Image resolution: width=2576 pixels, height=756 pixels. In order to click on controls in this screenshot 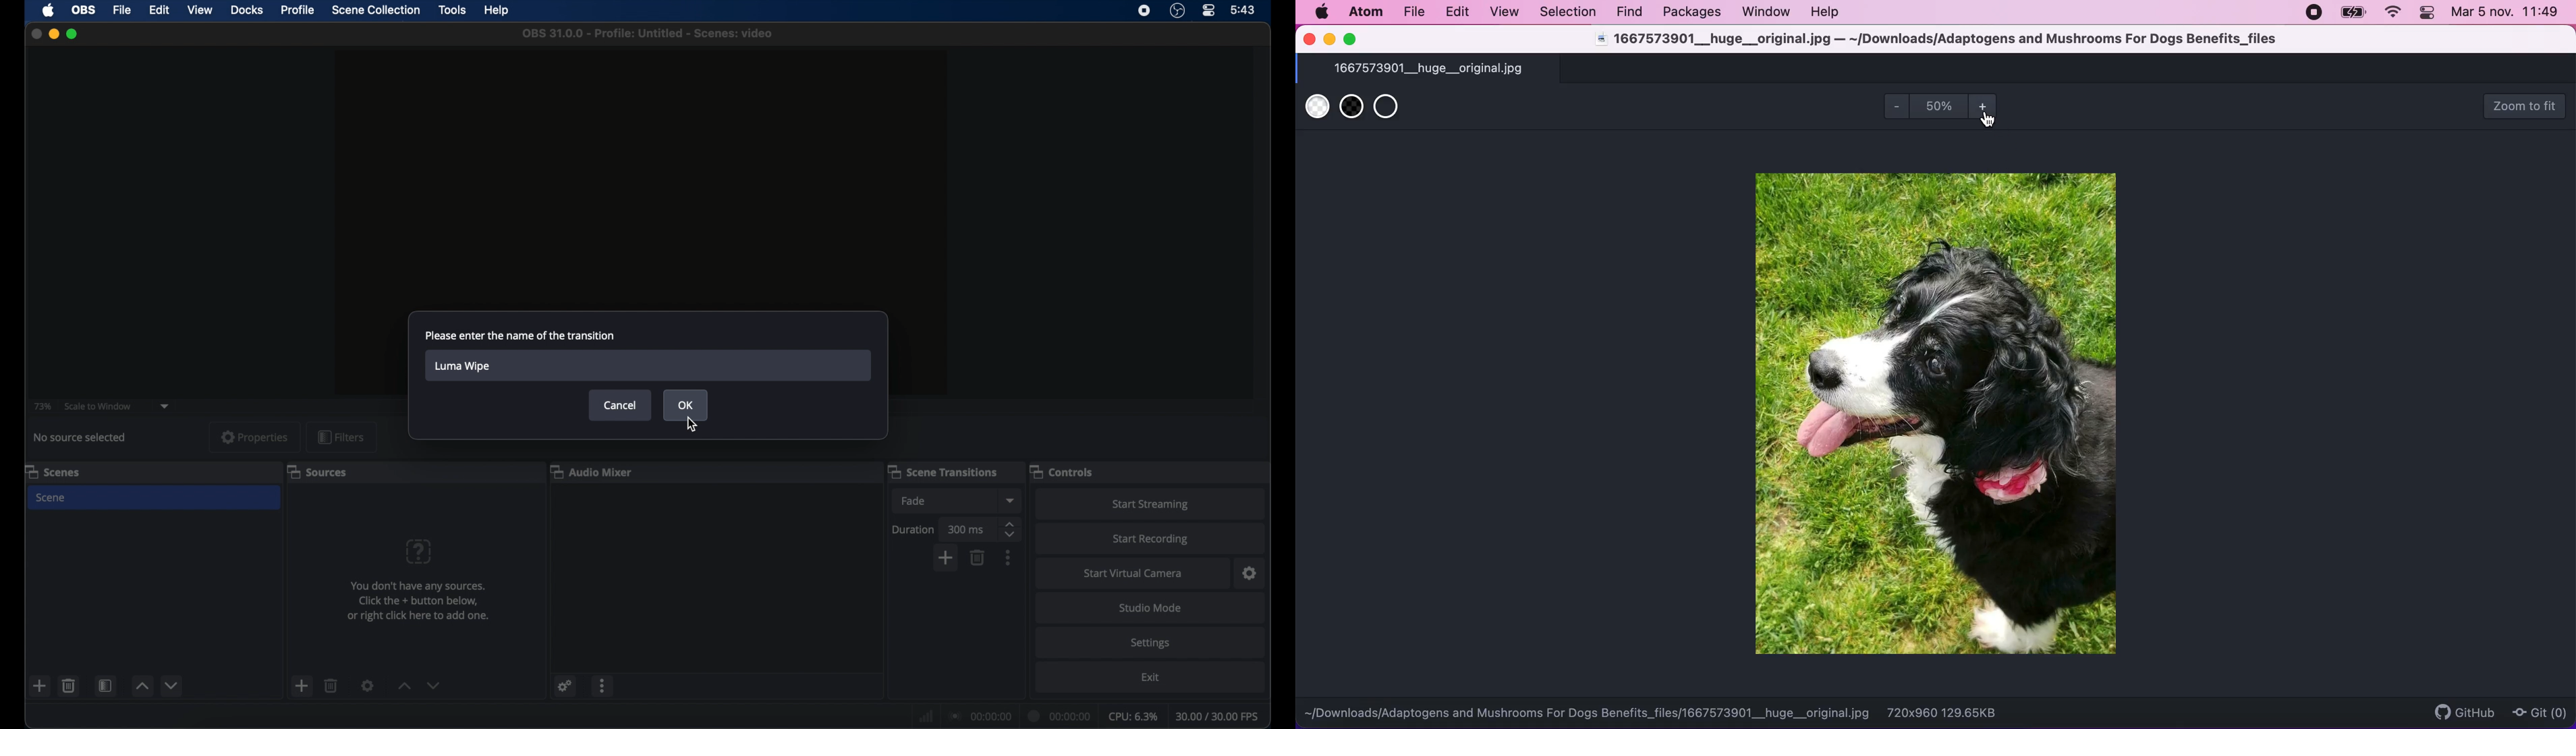, I will do `click(1062, 471)`.